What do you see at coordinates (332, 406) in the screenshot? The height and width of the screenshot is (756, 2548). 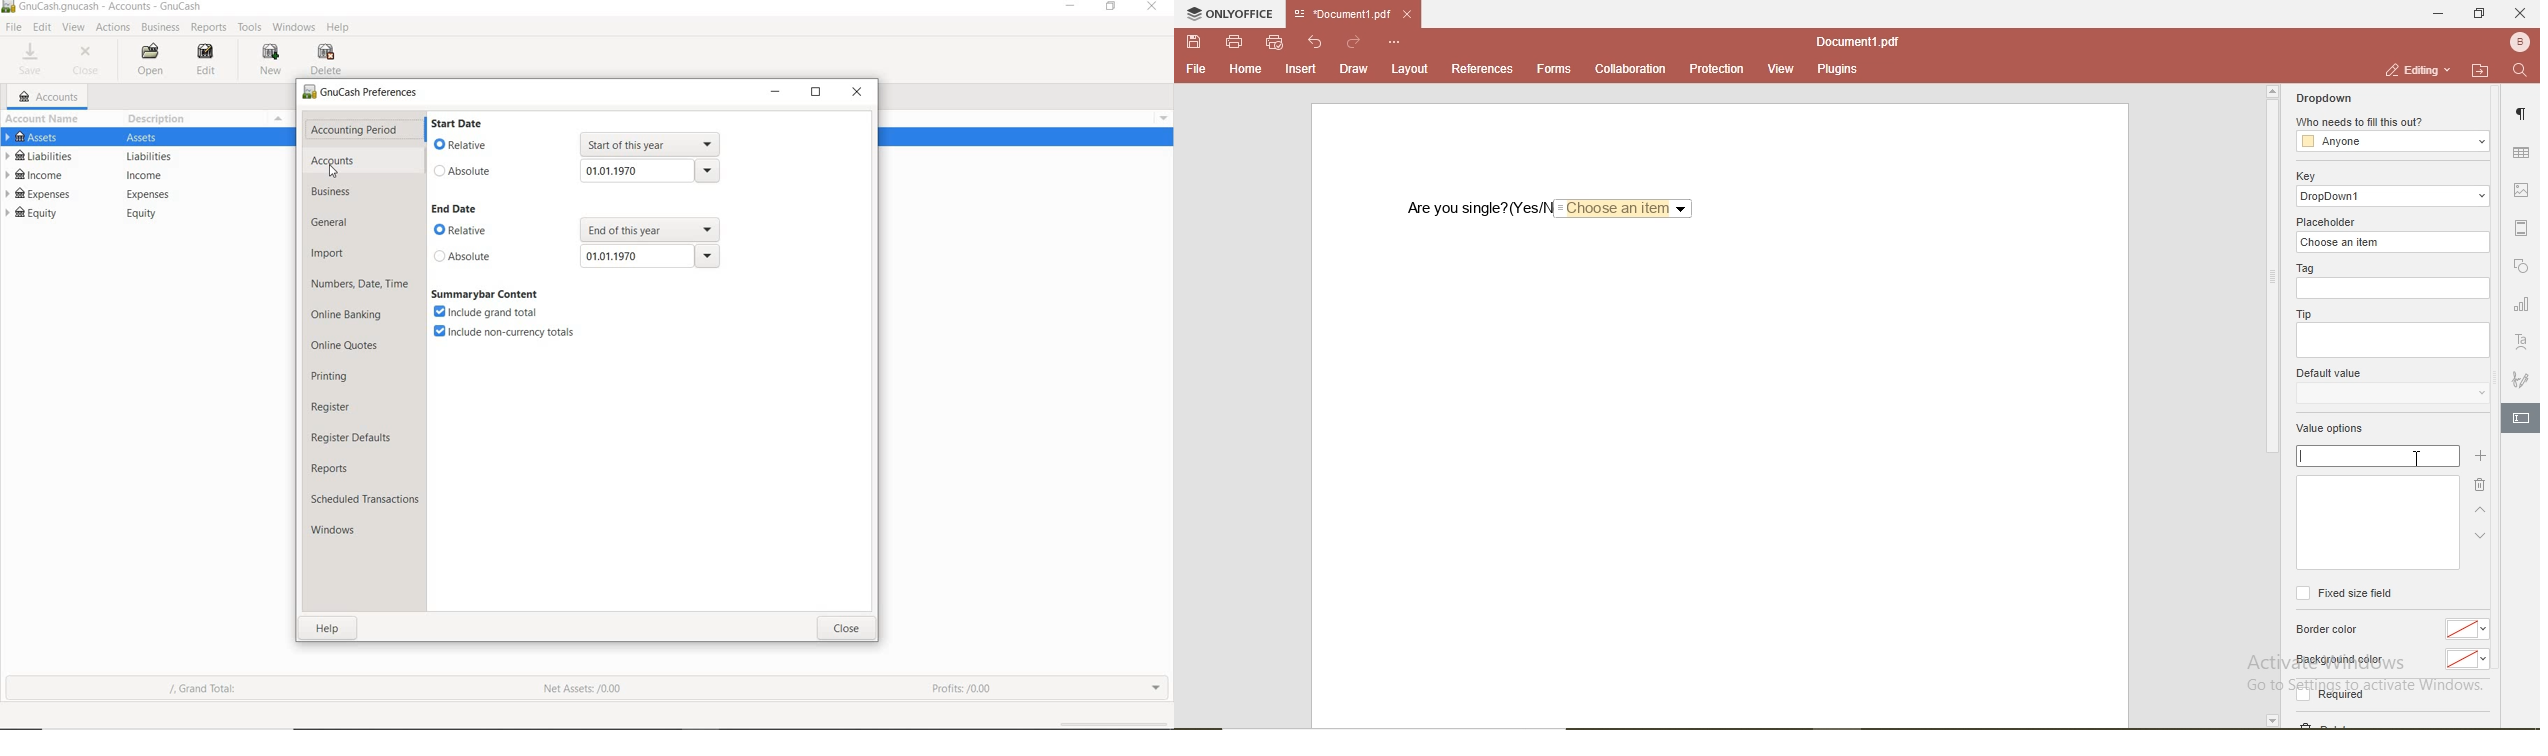 I see `register` at bounding box center [332, 406].